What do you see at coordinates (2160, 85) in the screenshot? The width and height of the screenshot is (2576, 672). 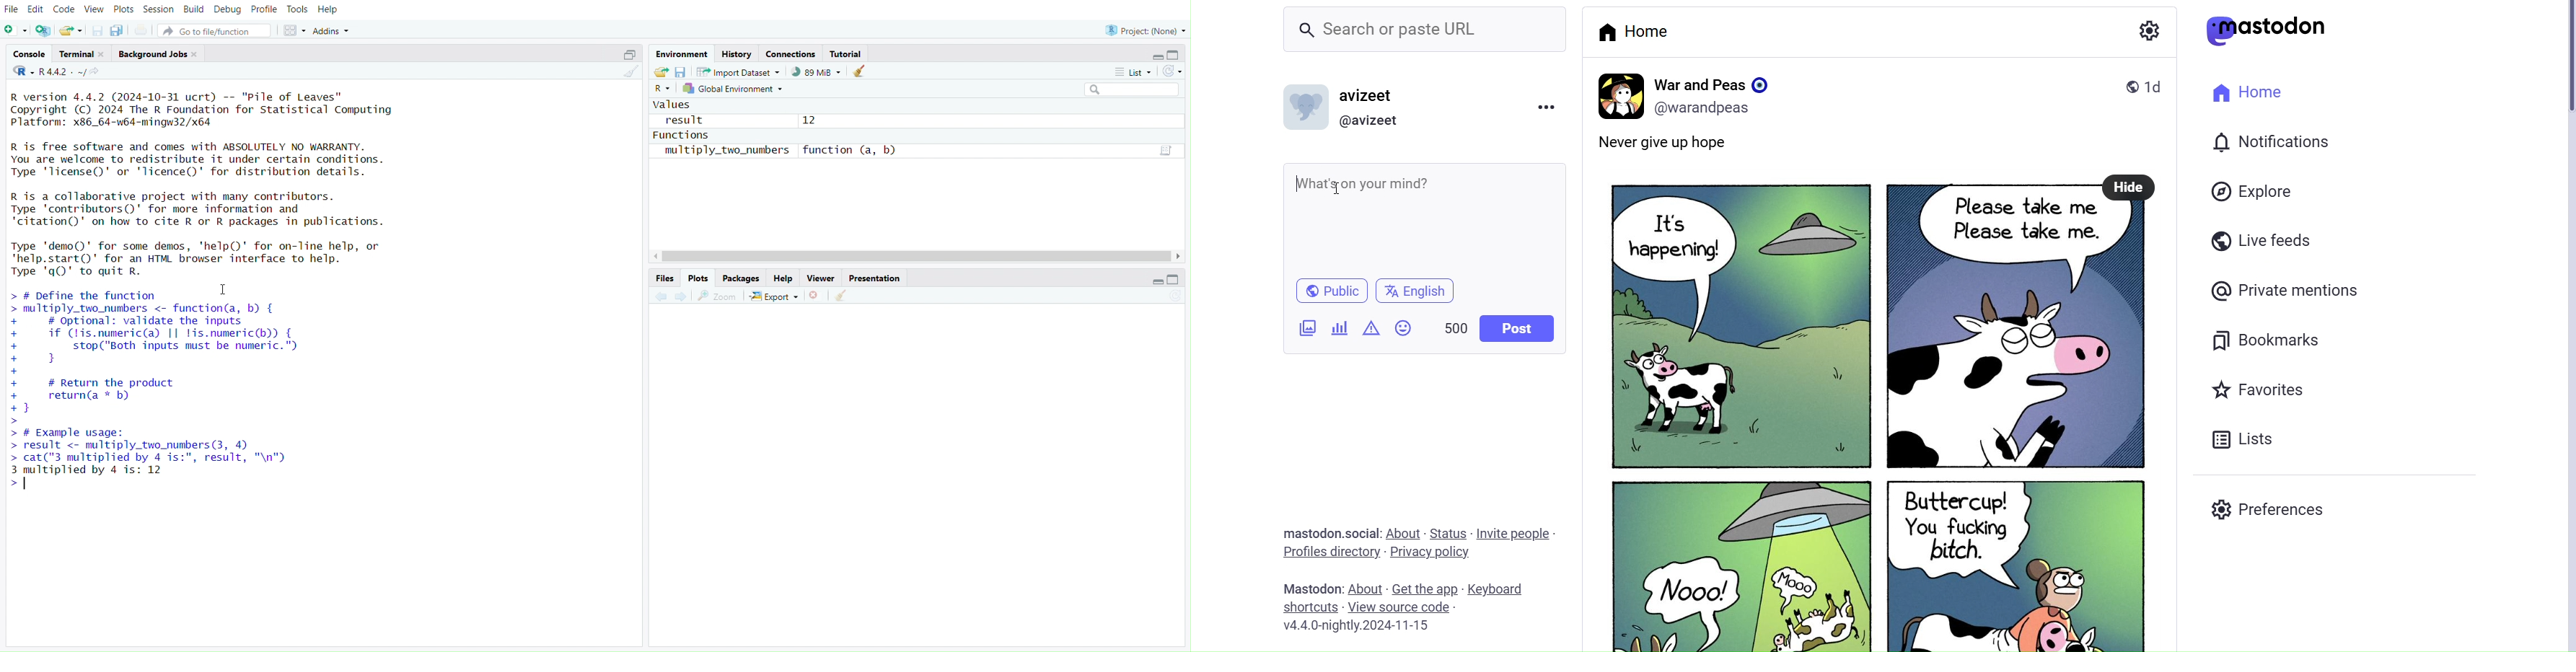 I see `1d` at bounding box center [2160, 85].